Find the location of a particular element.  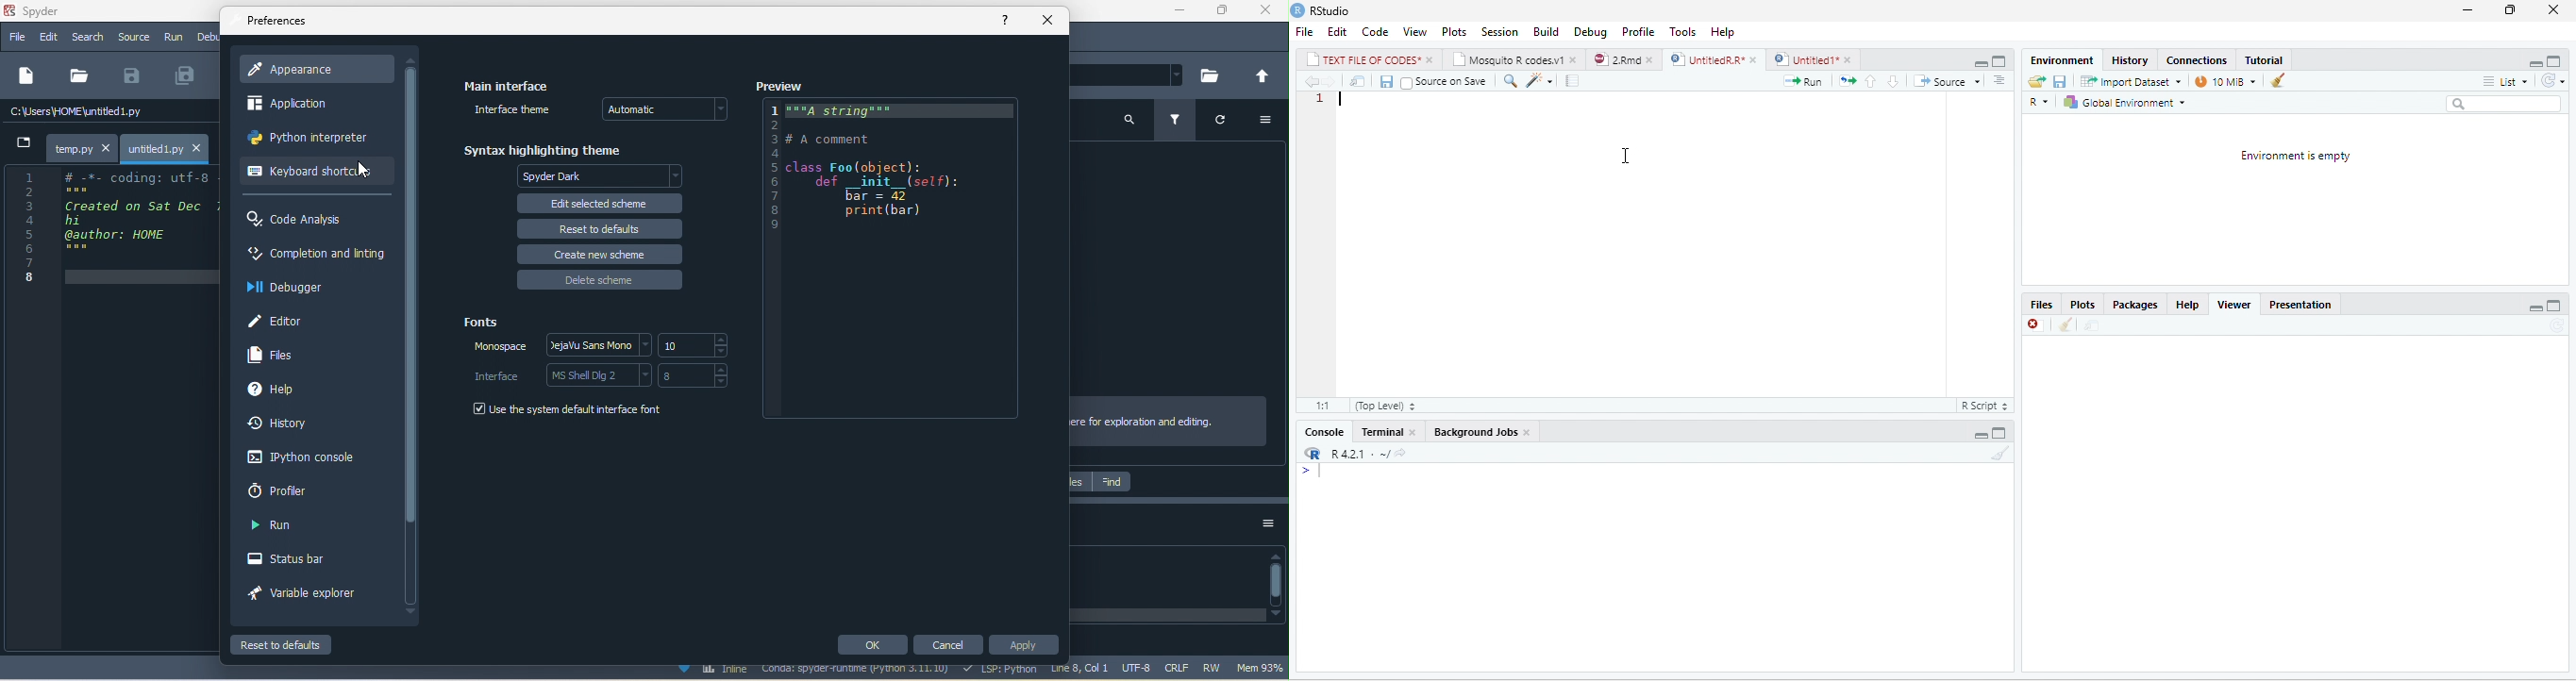

minimize is located at coordinates (2468, 12).